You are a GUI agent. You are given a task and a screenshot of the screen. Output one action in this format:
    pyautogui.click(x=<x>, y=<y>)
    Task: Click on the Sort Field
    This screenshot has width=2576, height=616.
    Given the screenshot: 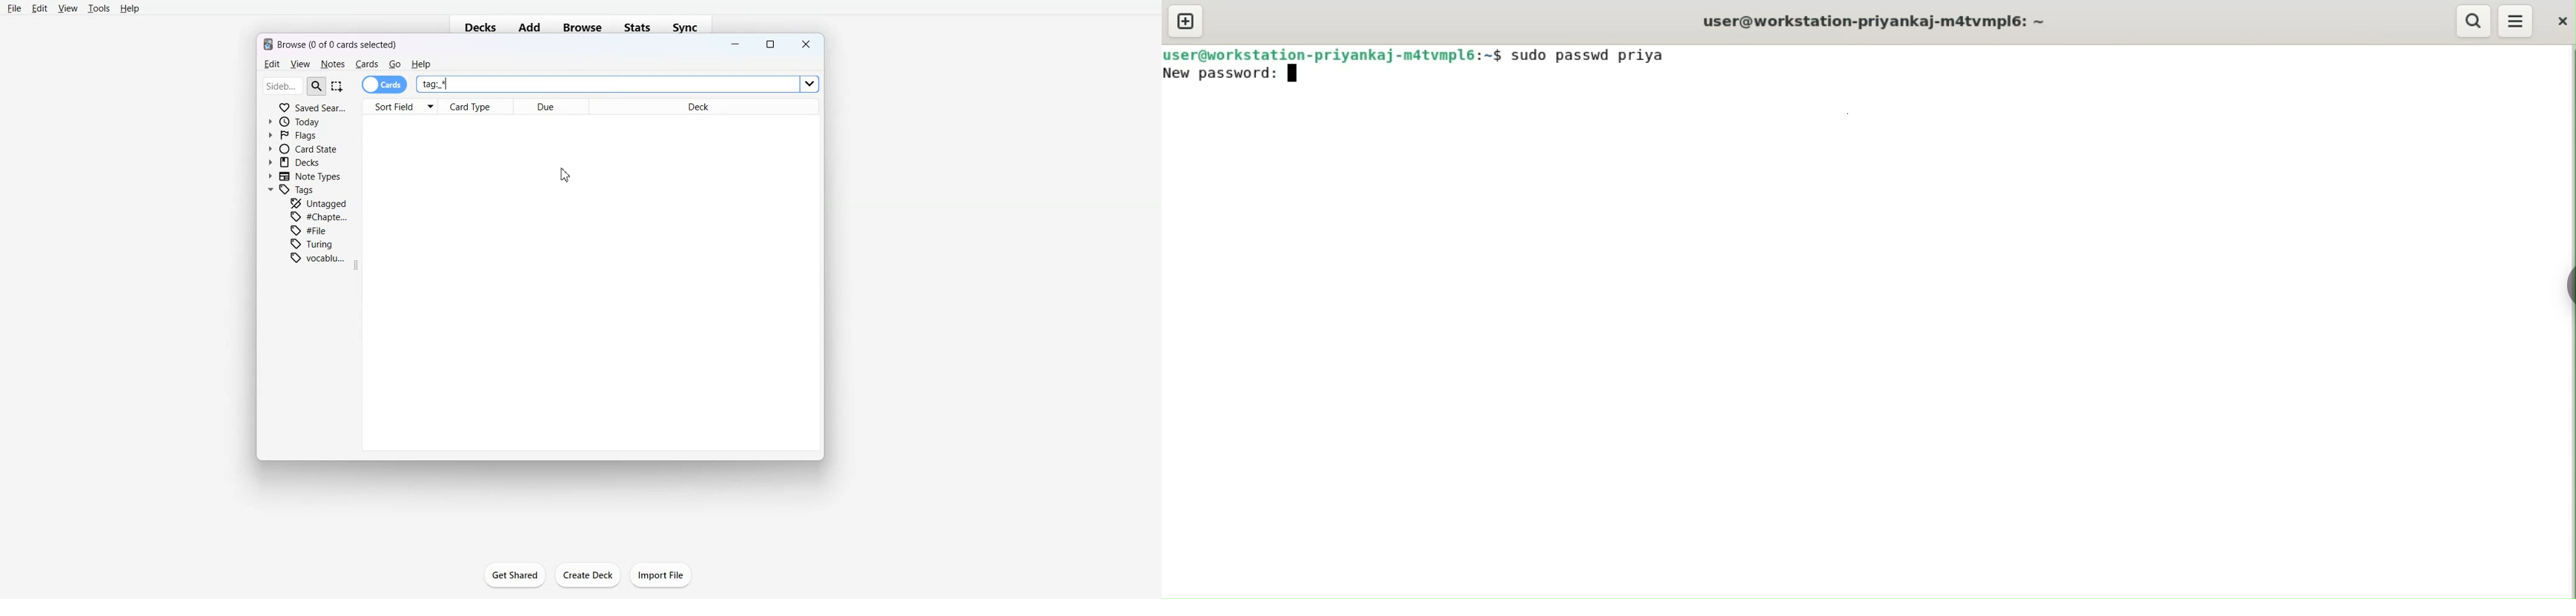 What is the action you would take?
    pyautogui.click(x=399, y=106)
    